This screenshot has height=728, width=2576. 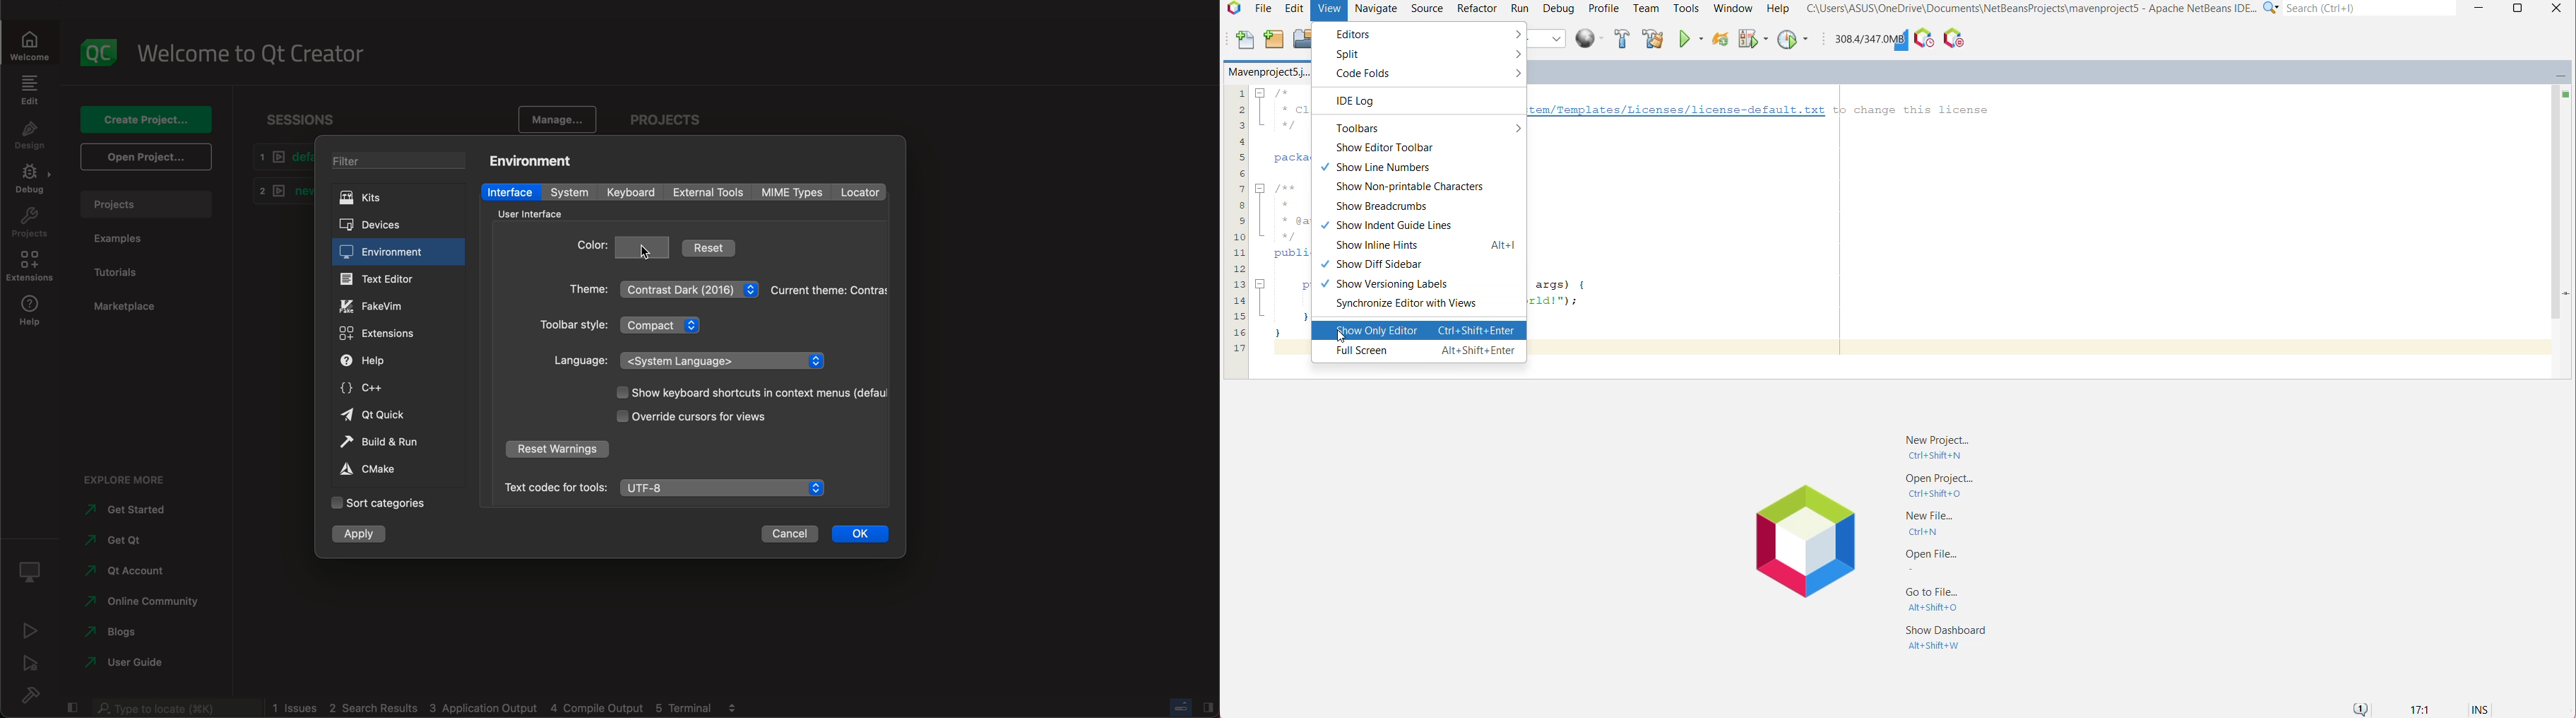 What do you see at coordinates (1930, 523) in the screenshot?
I see `New File` at bounding box center [1930, 523].